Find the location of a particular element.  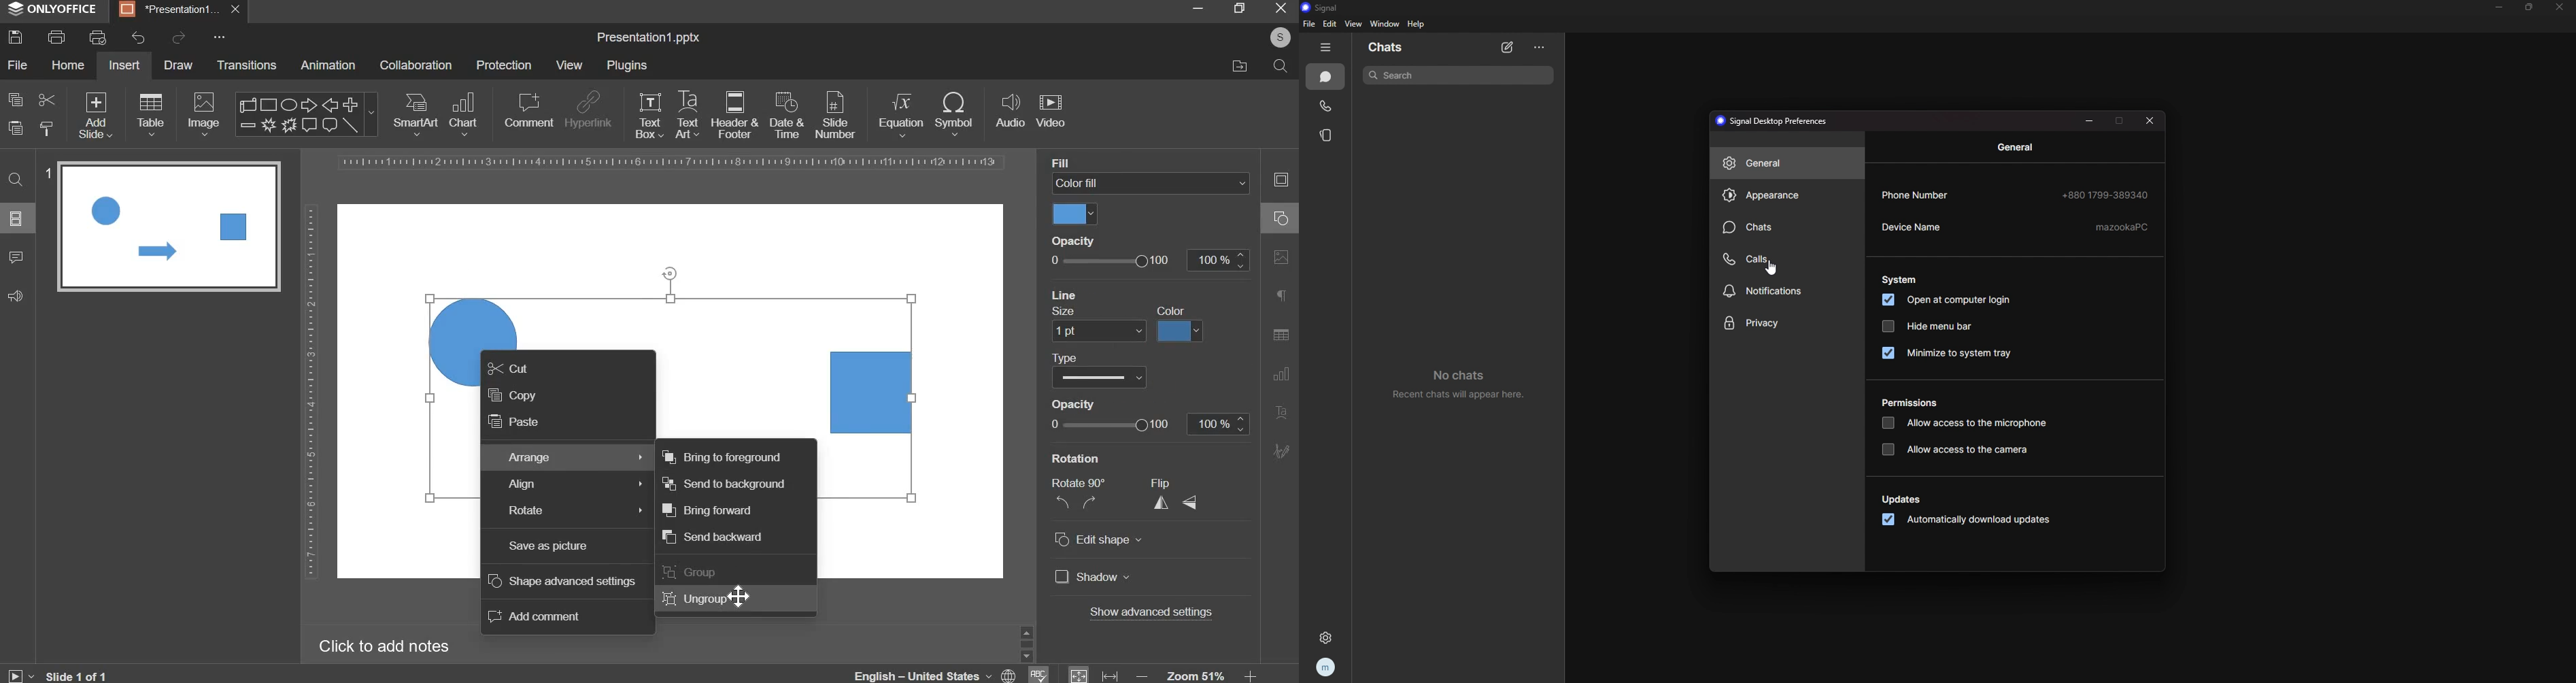

Presentation1.pptx is located at coordinates (648, 38).